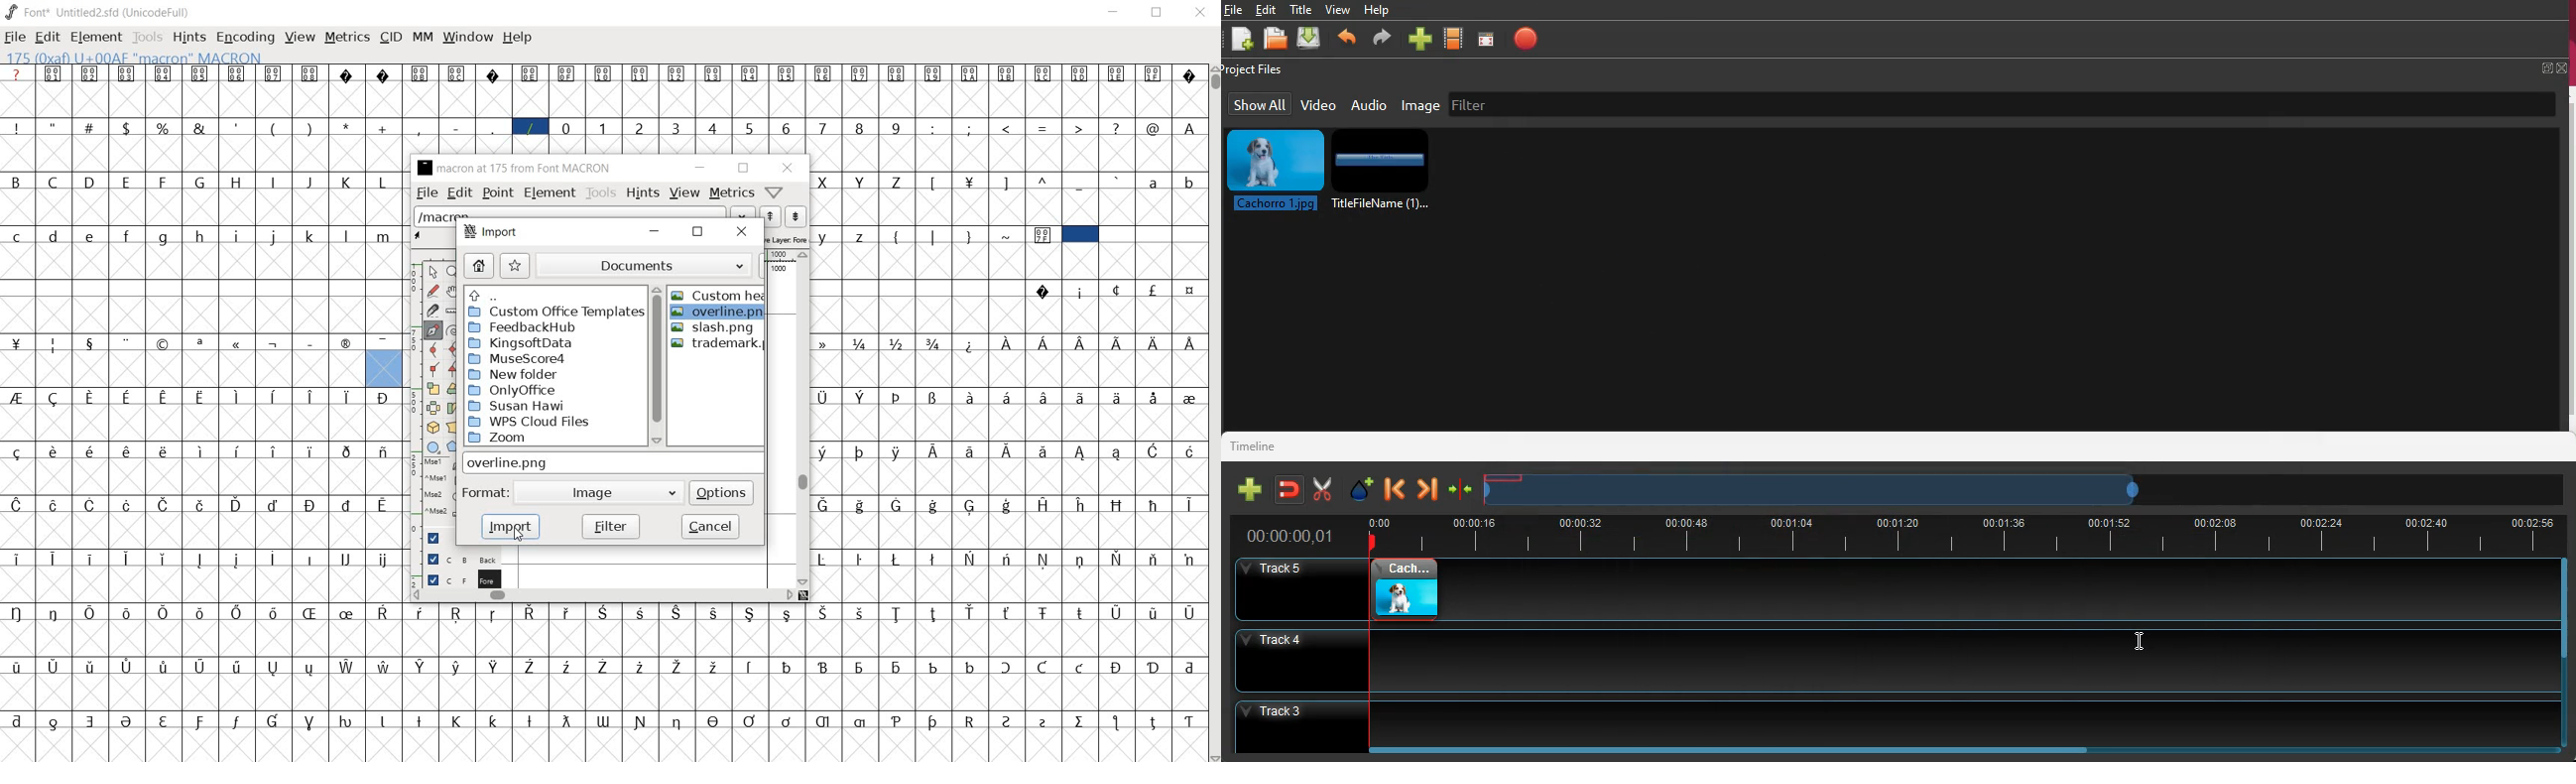 This screenshot has height=784, width=2576. I want to click on Symbol, so click(567, 667).